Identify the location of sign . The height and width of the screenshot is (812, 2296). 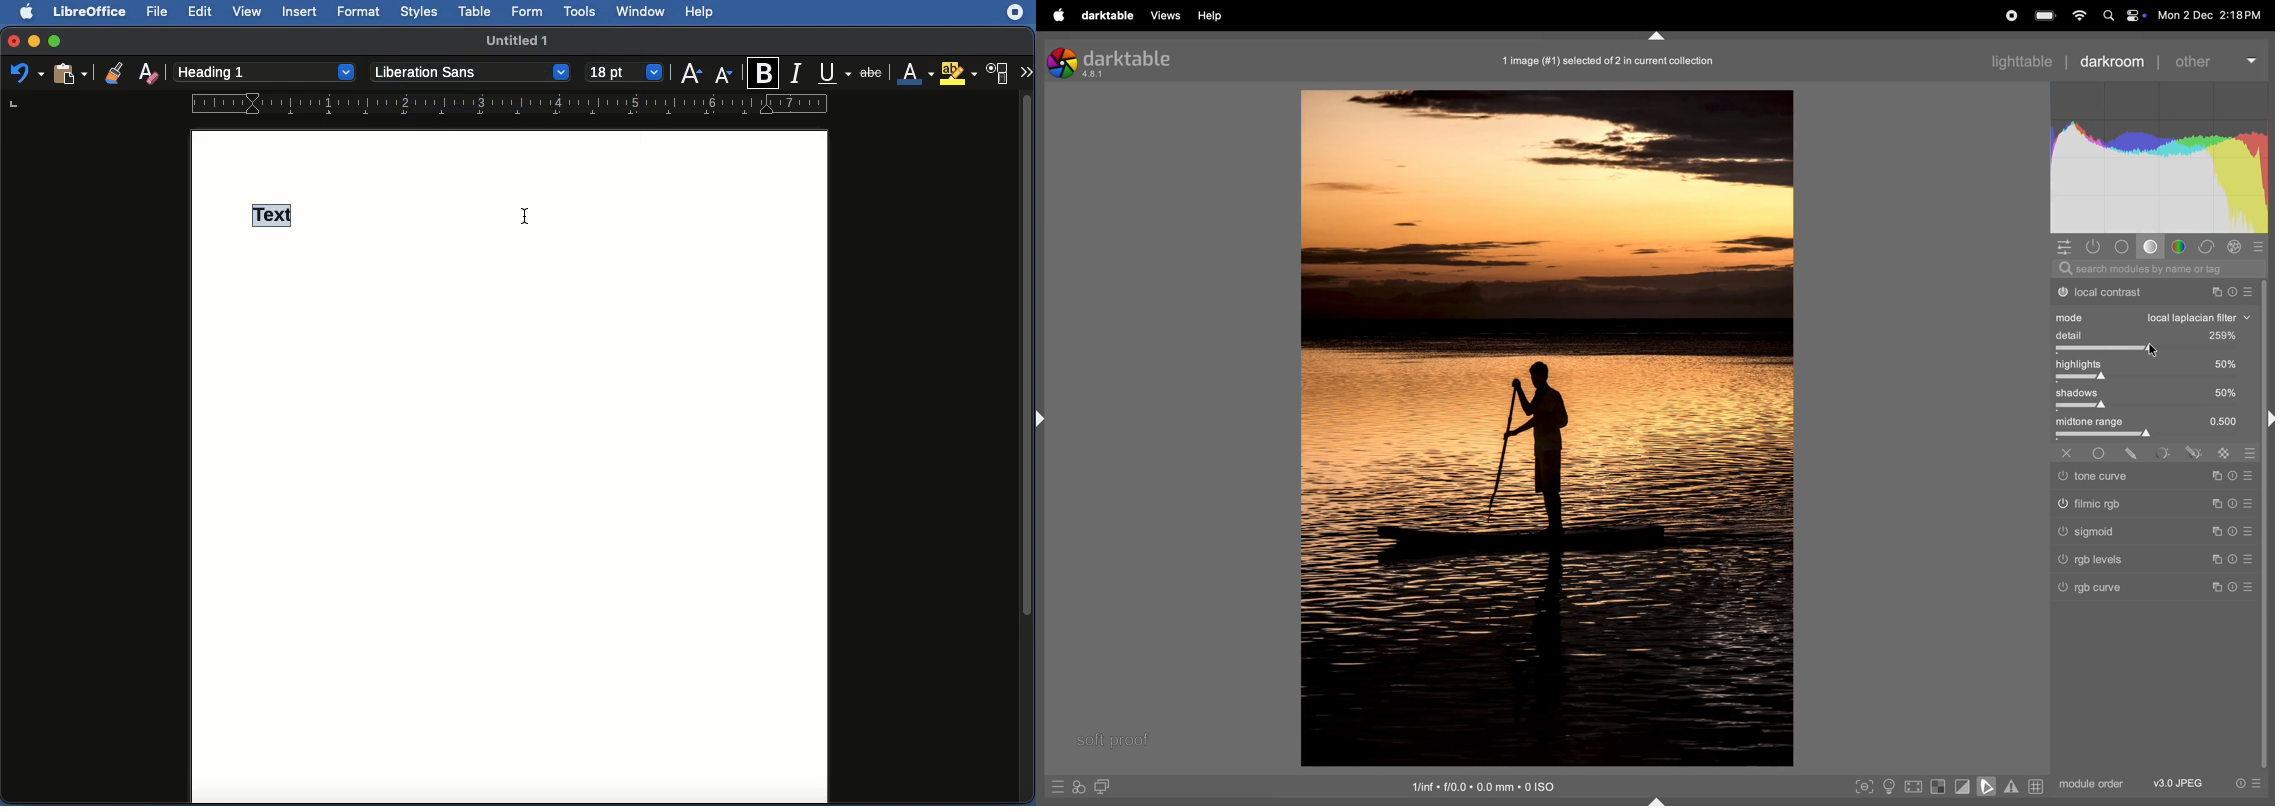
(2250, 530).